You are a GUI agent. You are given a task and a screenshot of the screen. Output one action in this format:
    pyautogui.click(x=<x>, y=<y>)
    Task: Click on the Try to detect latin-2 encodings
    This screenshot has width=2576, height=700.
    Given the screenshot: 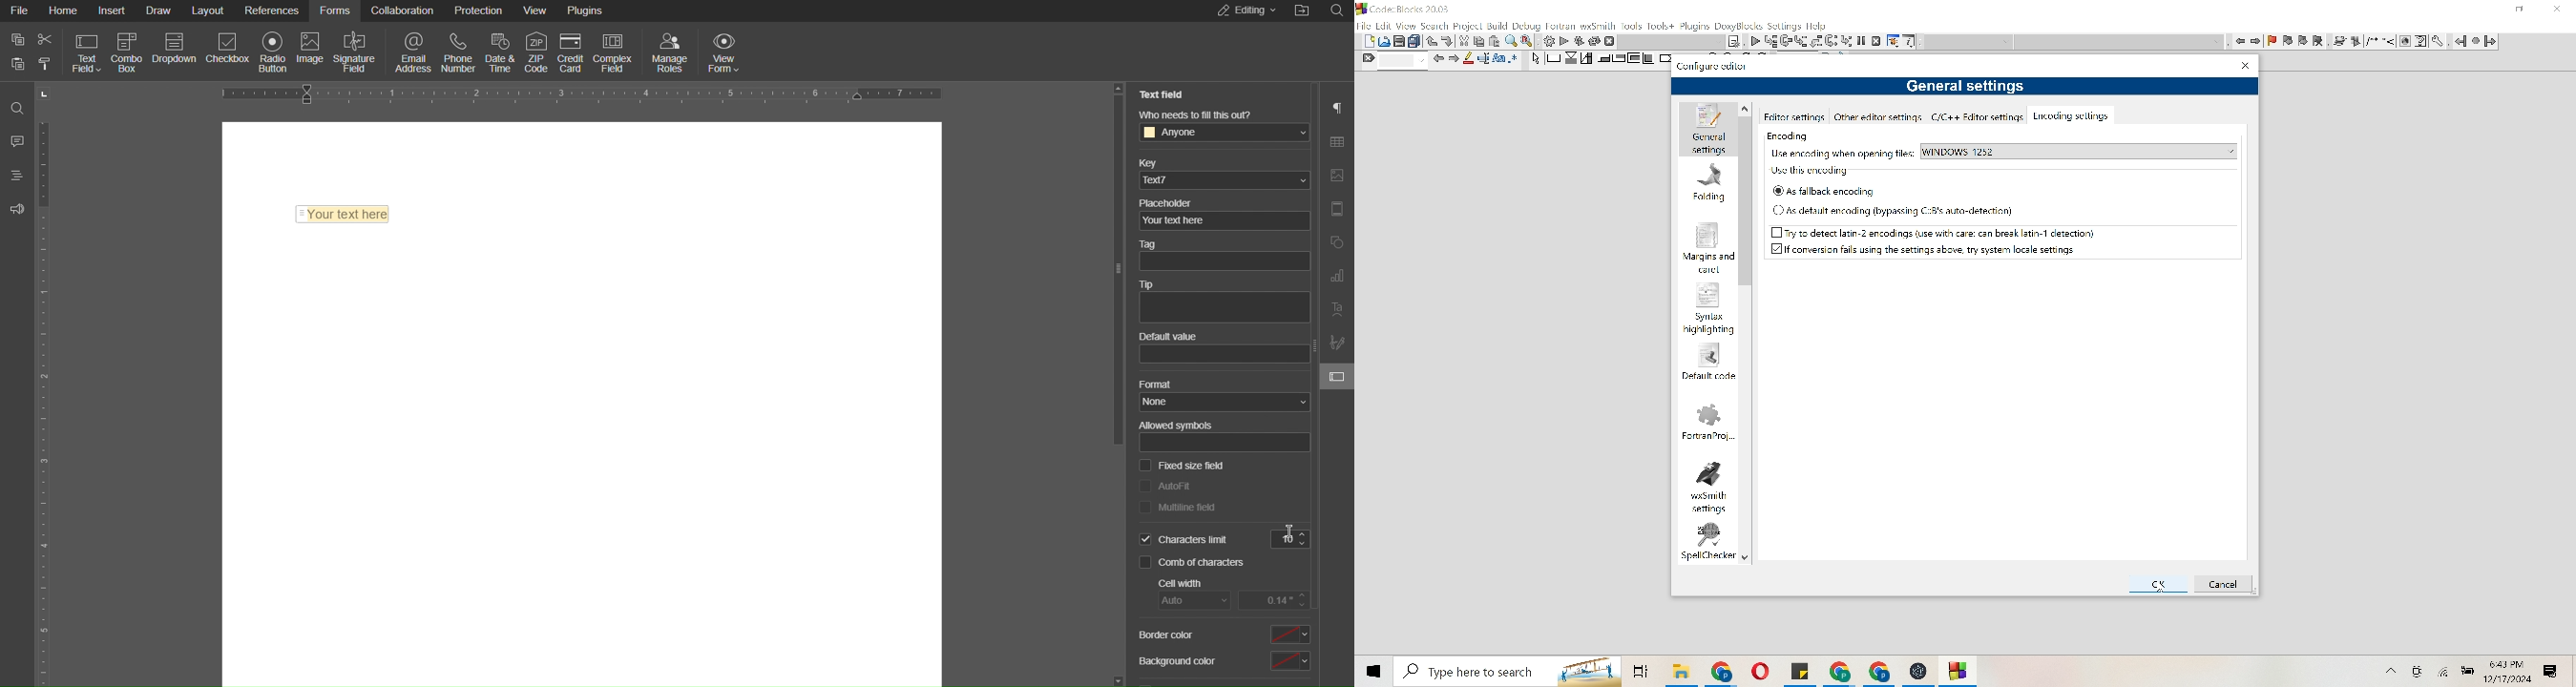 What is the action you would take?
    pyautogui.click(x=1932, y=231)
    